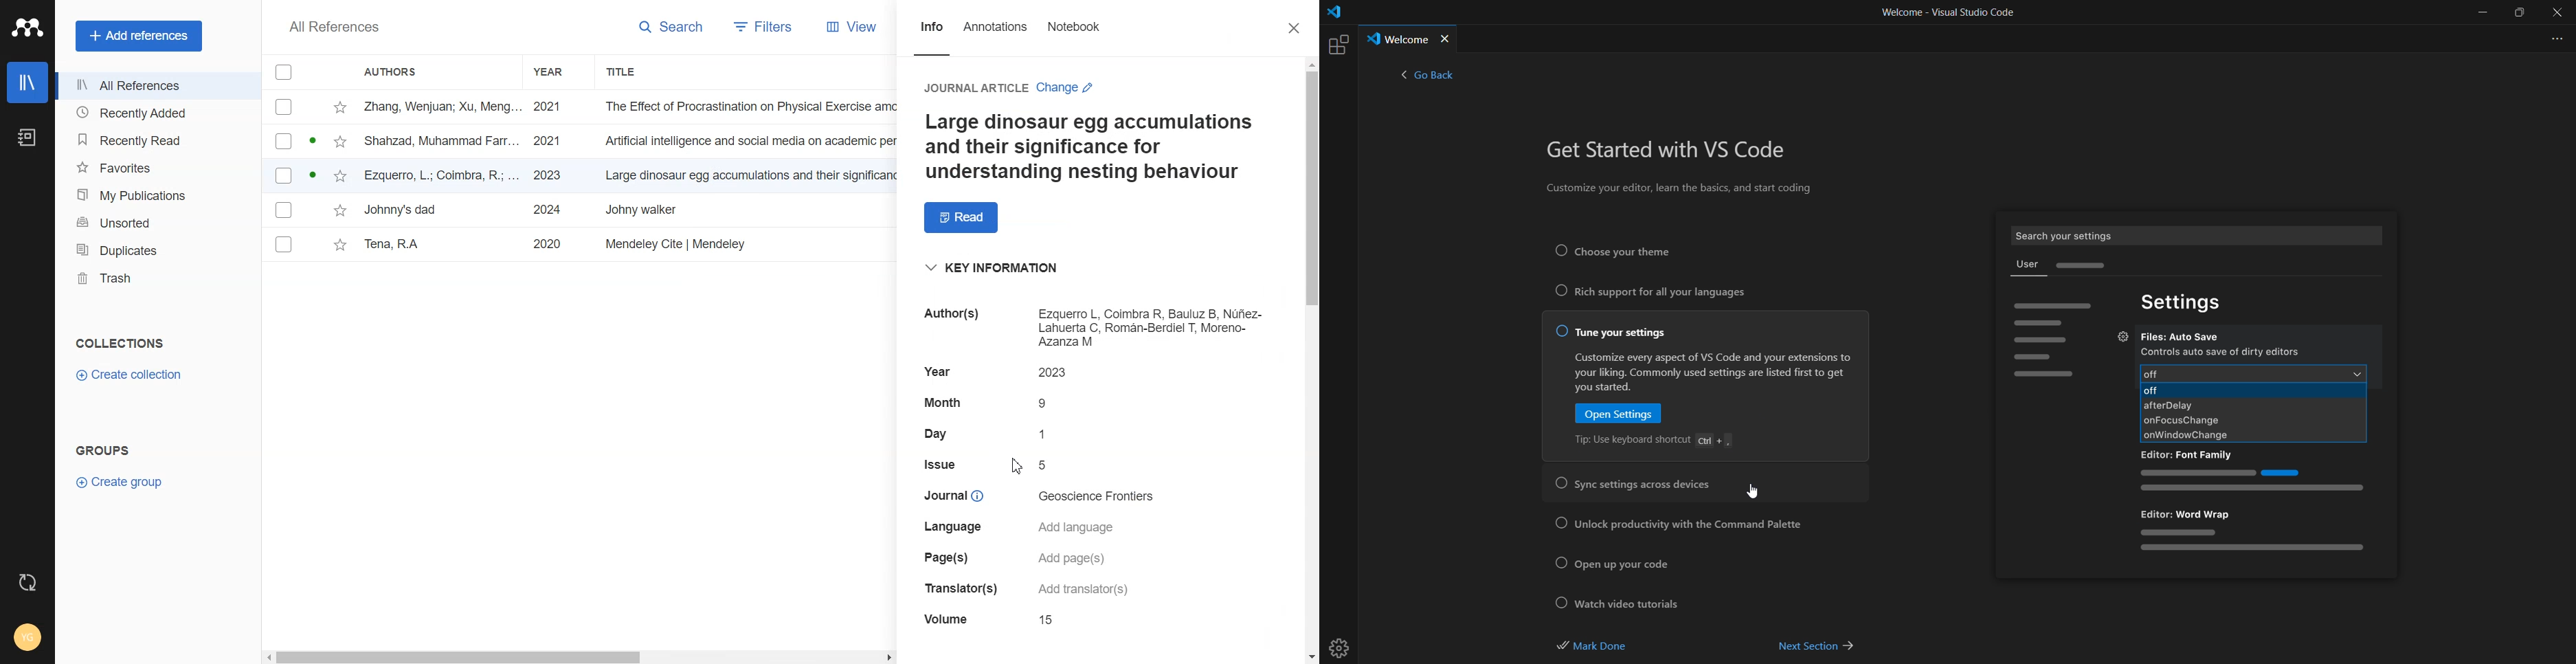 The height and width of the screenshot is (672, 2576). Describe the element at coordinates (109, 448) in the screenshot. I see `Text` at that location.